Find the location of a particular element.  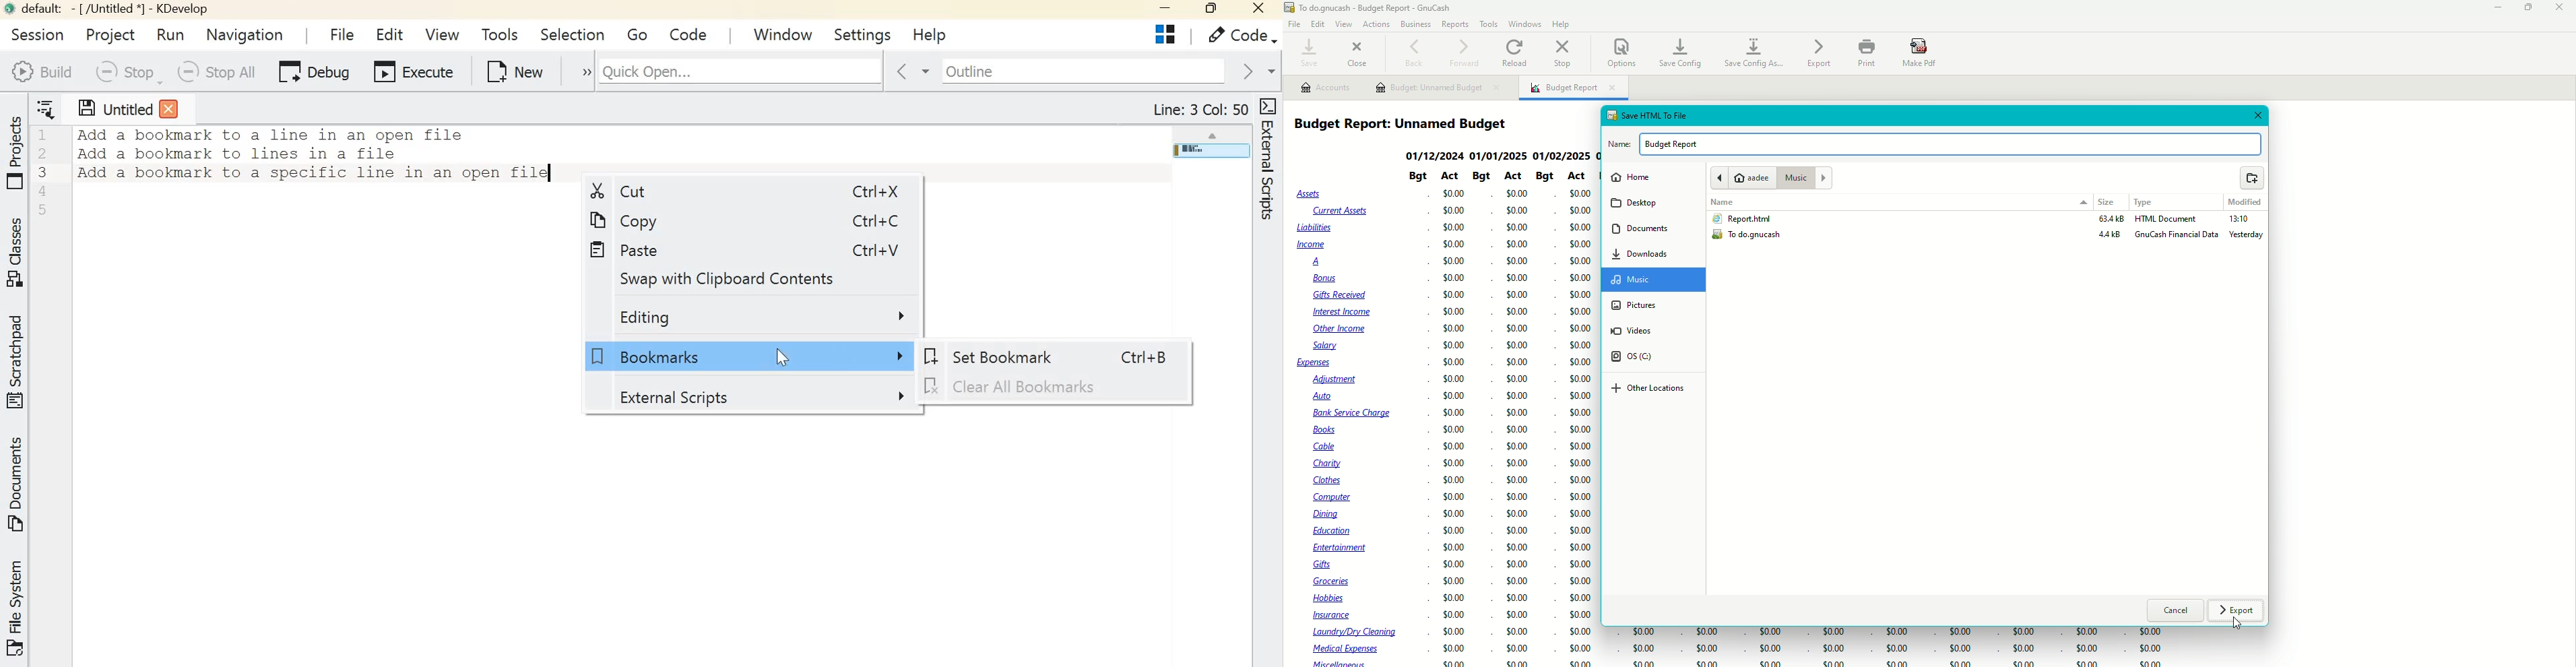

Close is located at coordinates (2561, 8).